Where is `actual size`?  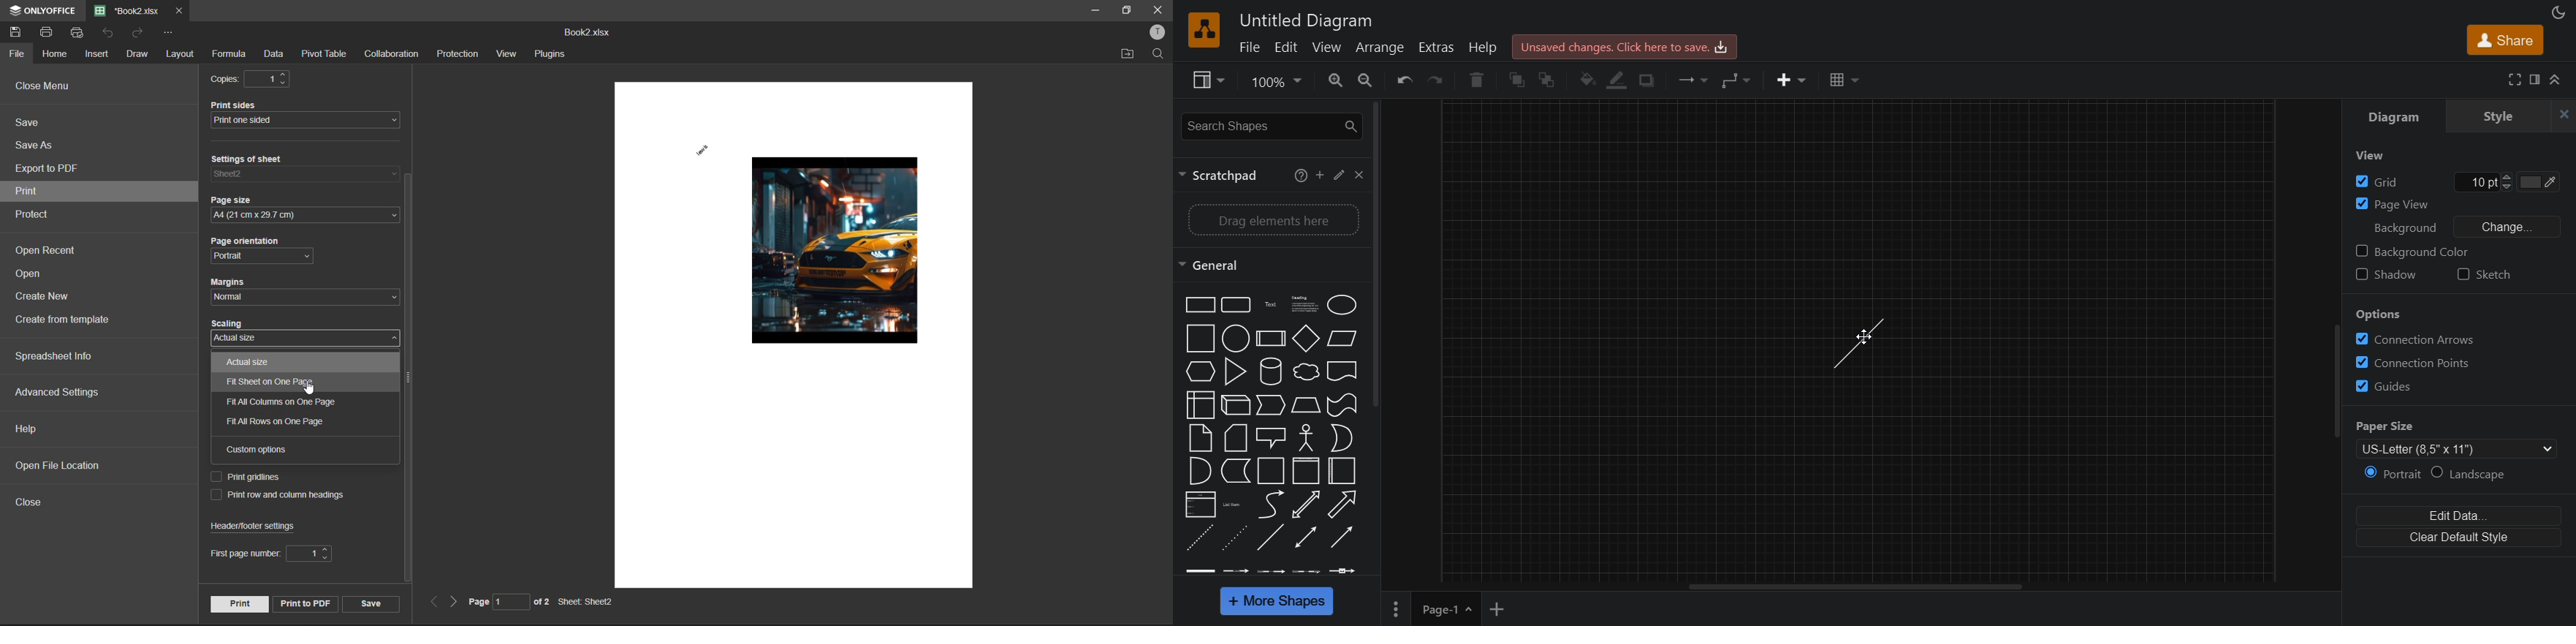 actual size is located at coordinates (248, 361).